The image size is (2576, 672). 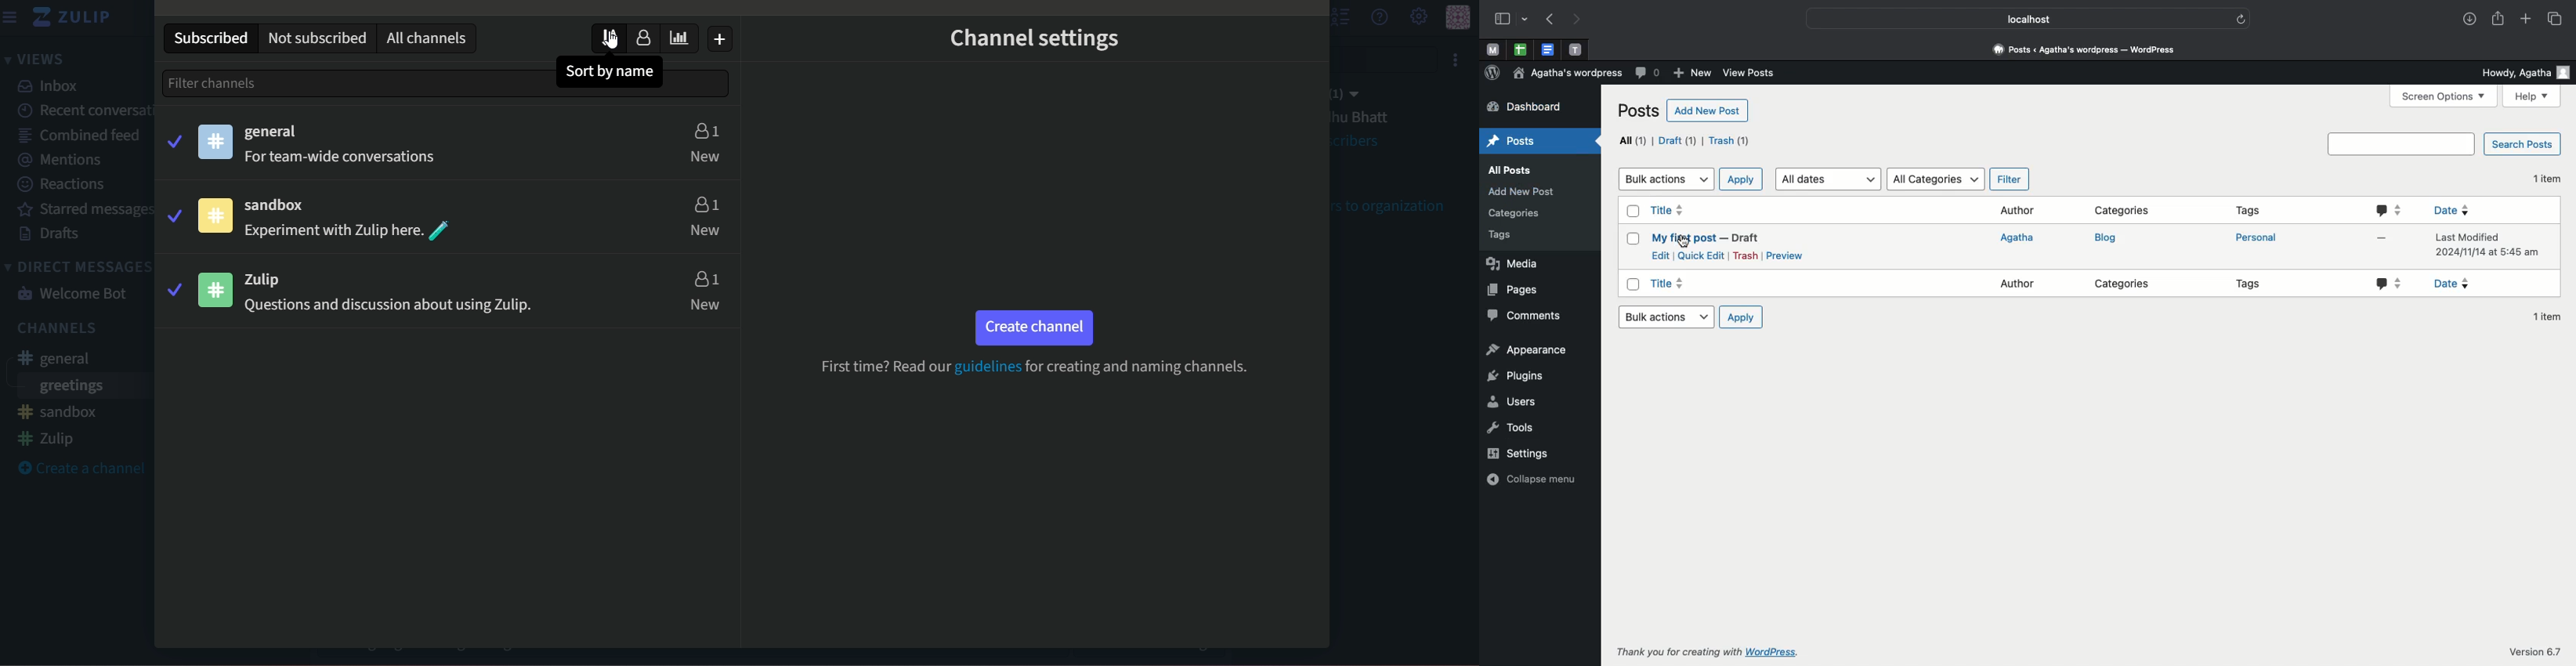 I want to click on Posts, so click(x=1521, y=142).